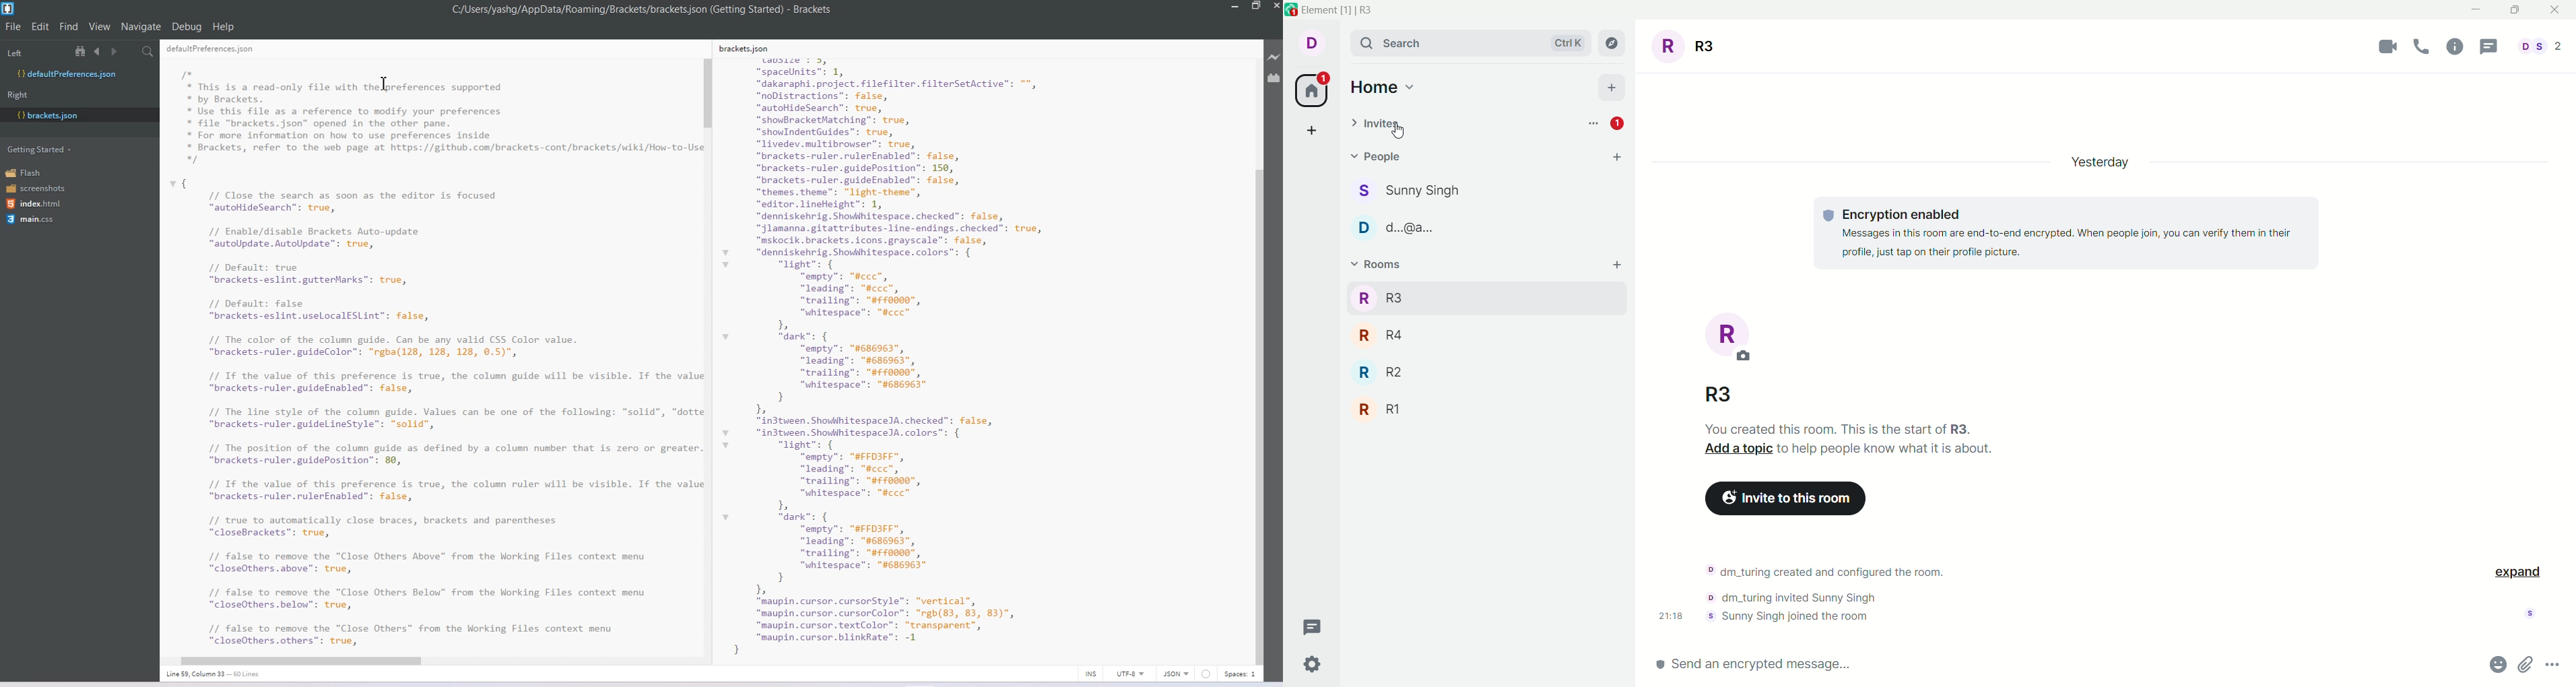 The image size is (2576, 700). I want to click on rooms, so click(1377, 265).